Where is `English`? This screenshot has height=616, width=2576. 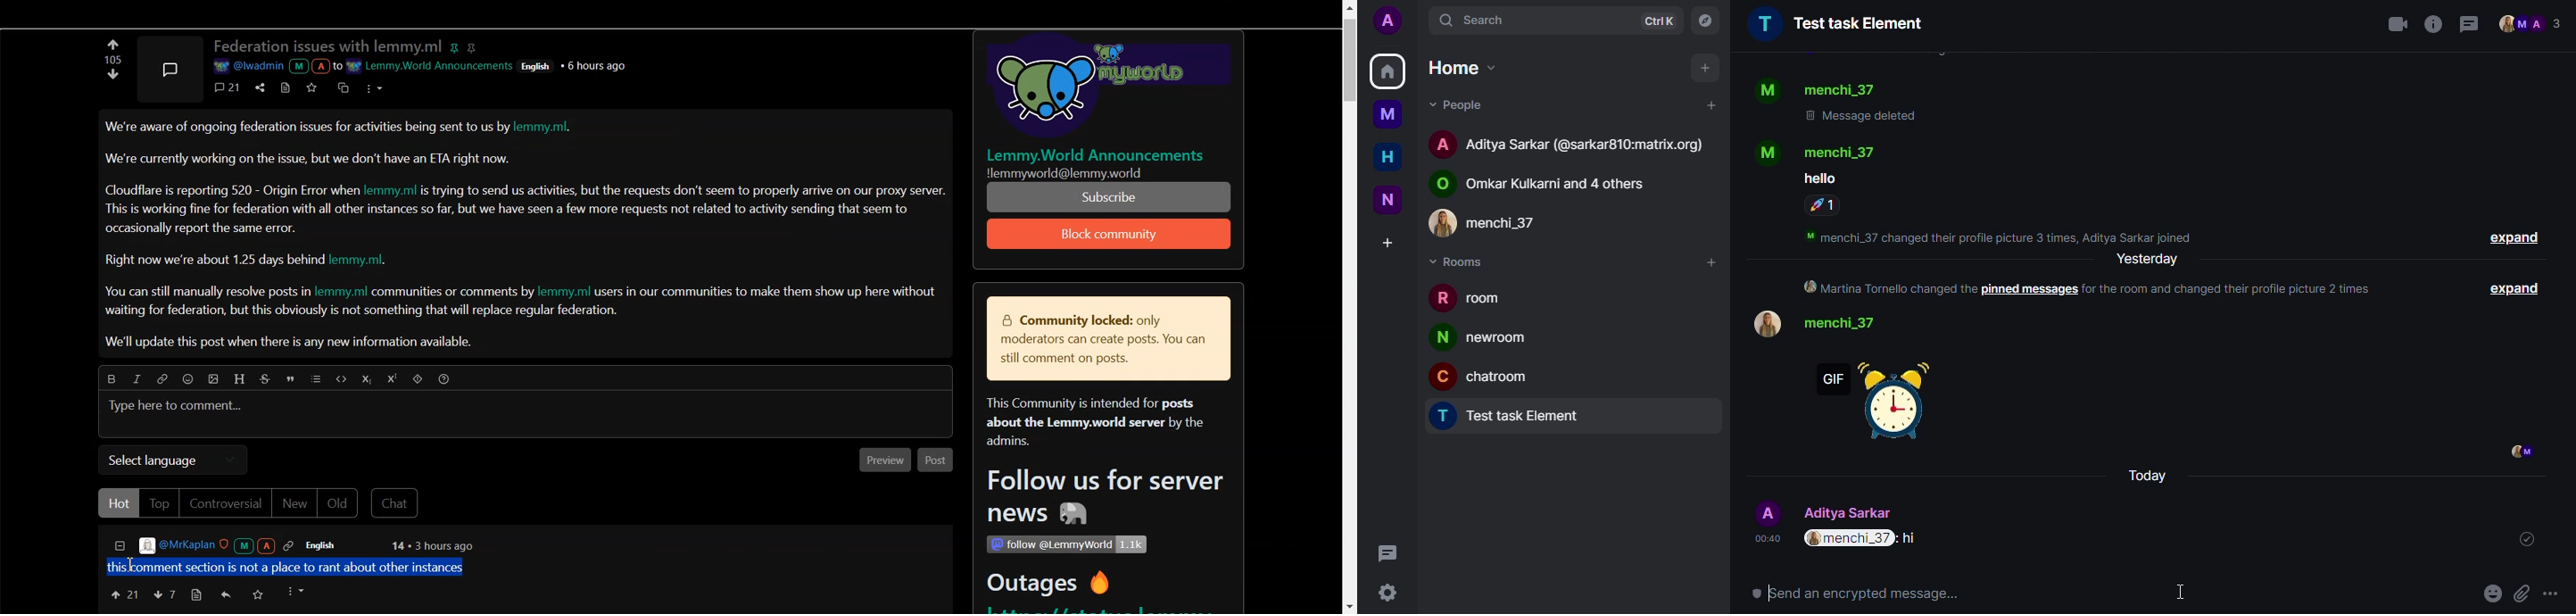 English is located at coordinates (330, 545).